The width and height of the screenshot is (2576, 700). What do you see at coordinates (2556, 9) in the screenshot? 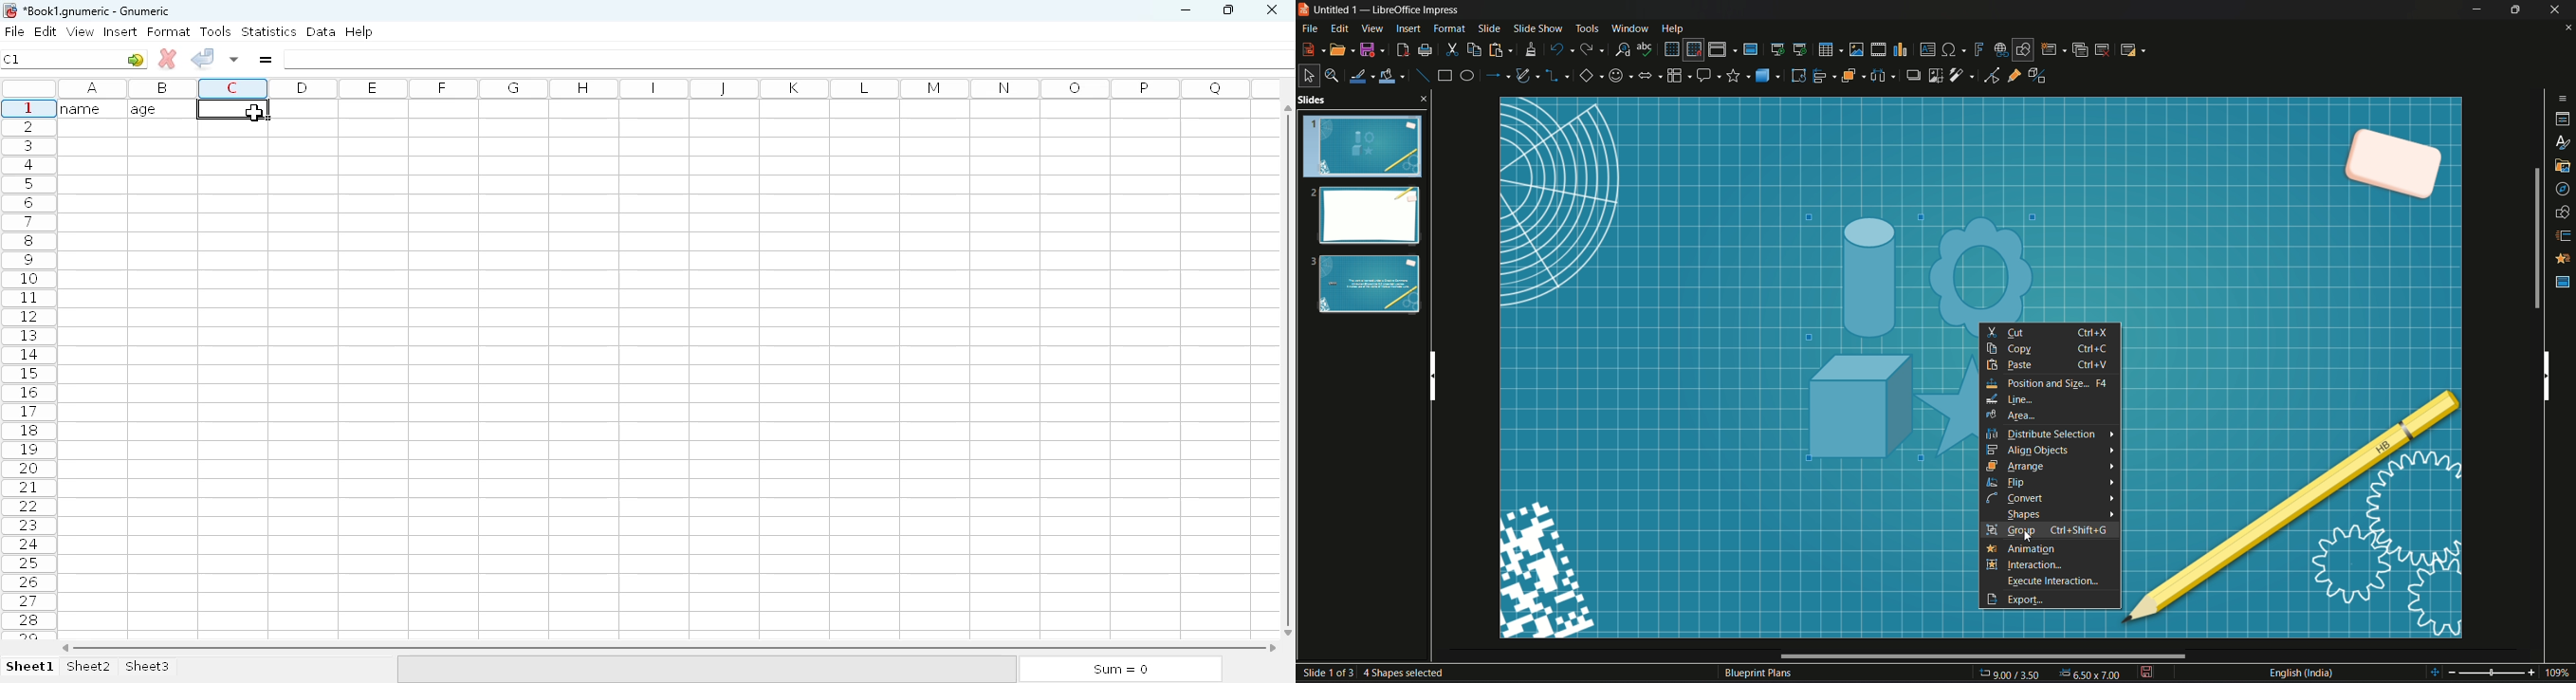
I see `Close` at bounding box center [2556, 9].